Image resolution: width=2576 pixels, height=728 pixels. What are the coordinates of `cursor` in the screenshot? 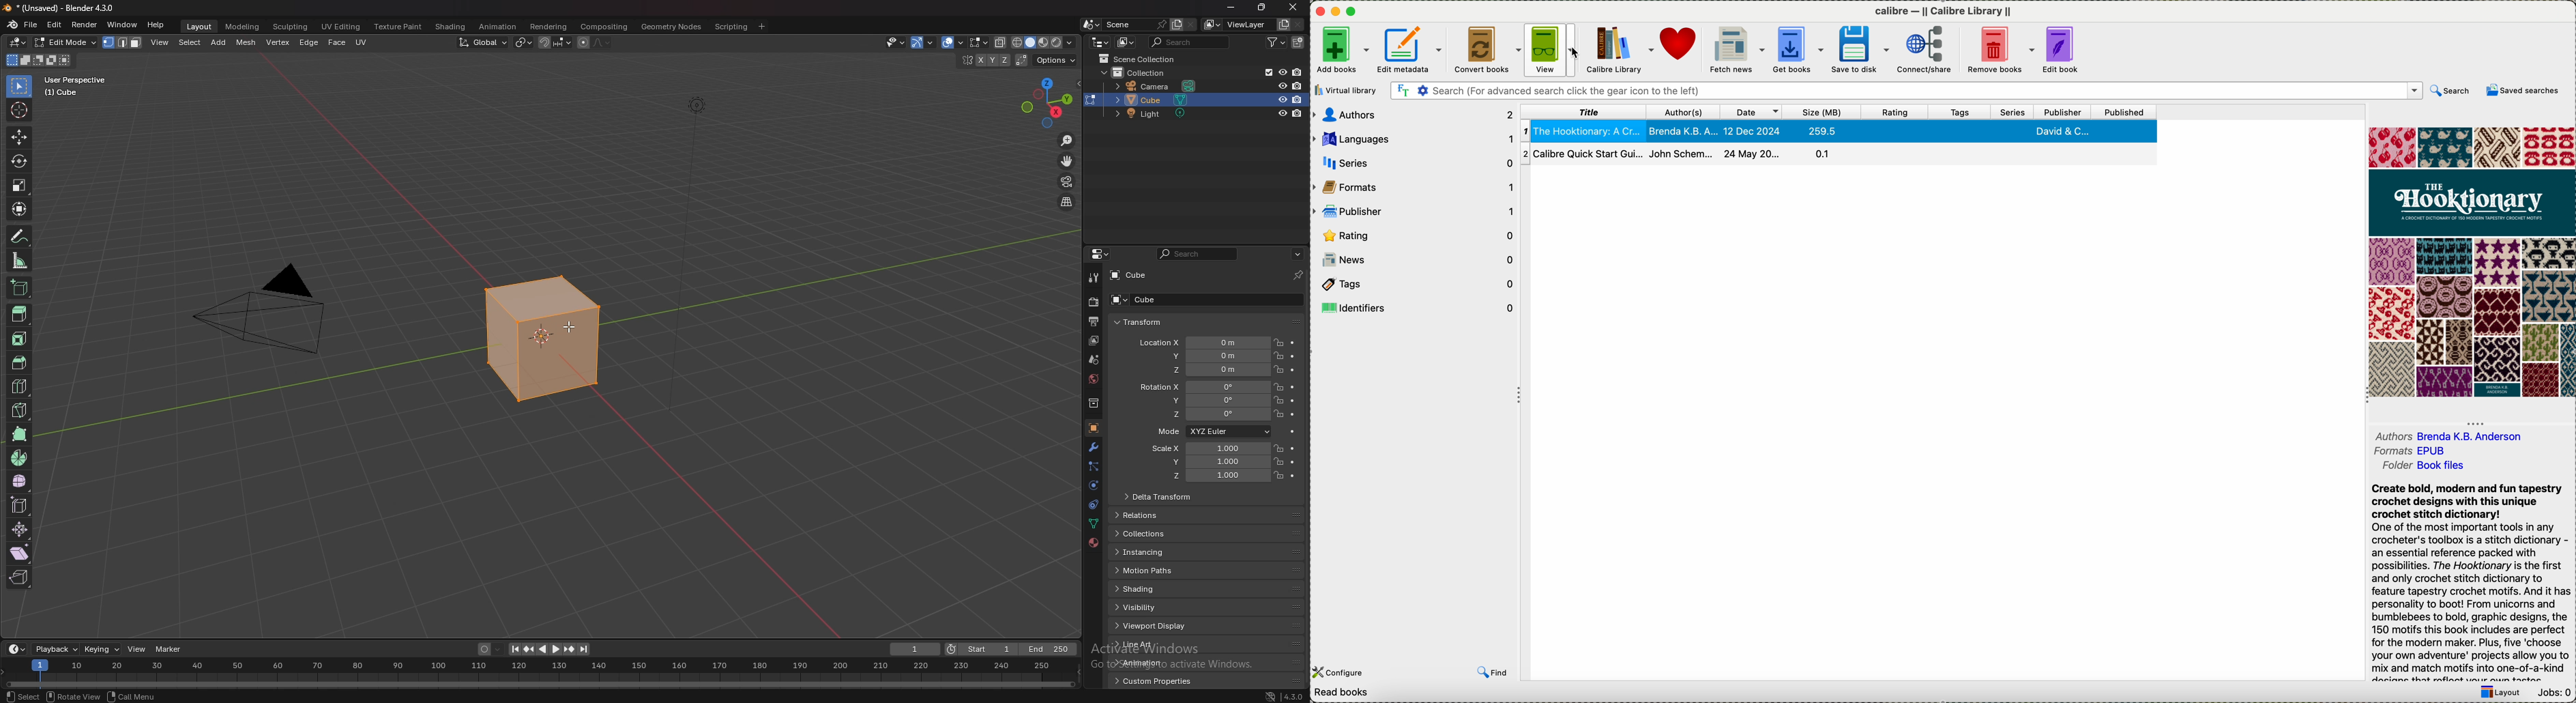 It's located at (1576, 52).